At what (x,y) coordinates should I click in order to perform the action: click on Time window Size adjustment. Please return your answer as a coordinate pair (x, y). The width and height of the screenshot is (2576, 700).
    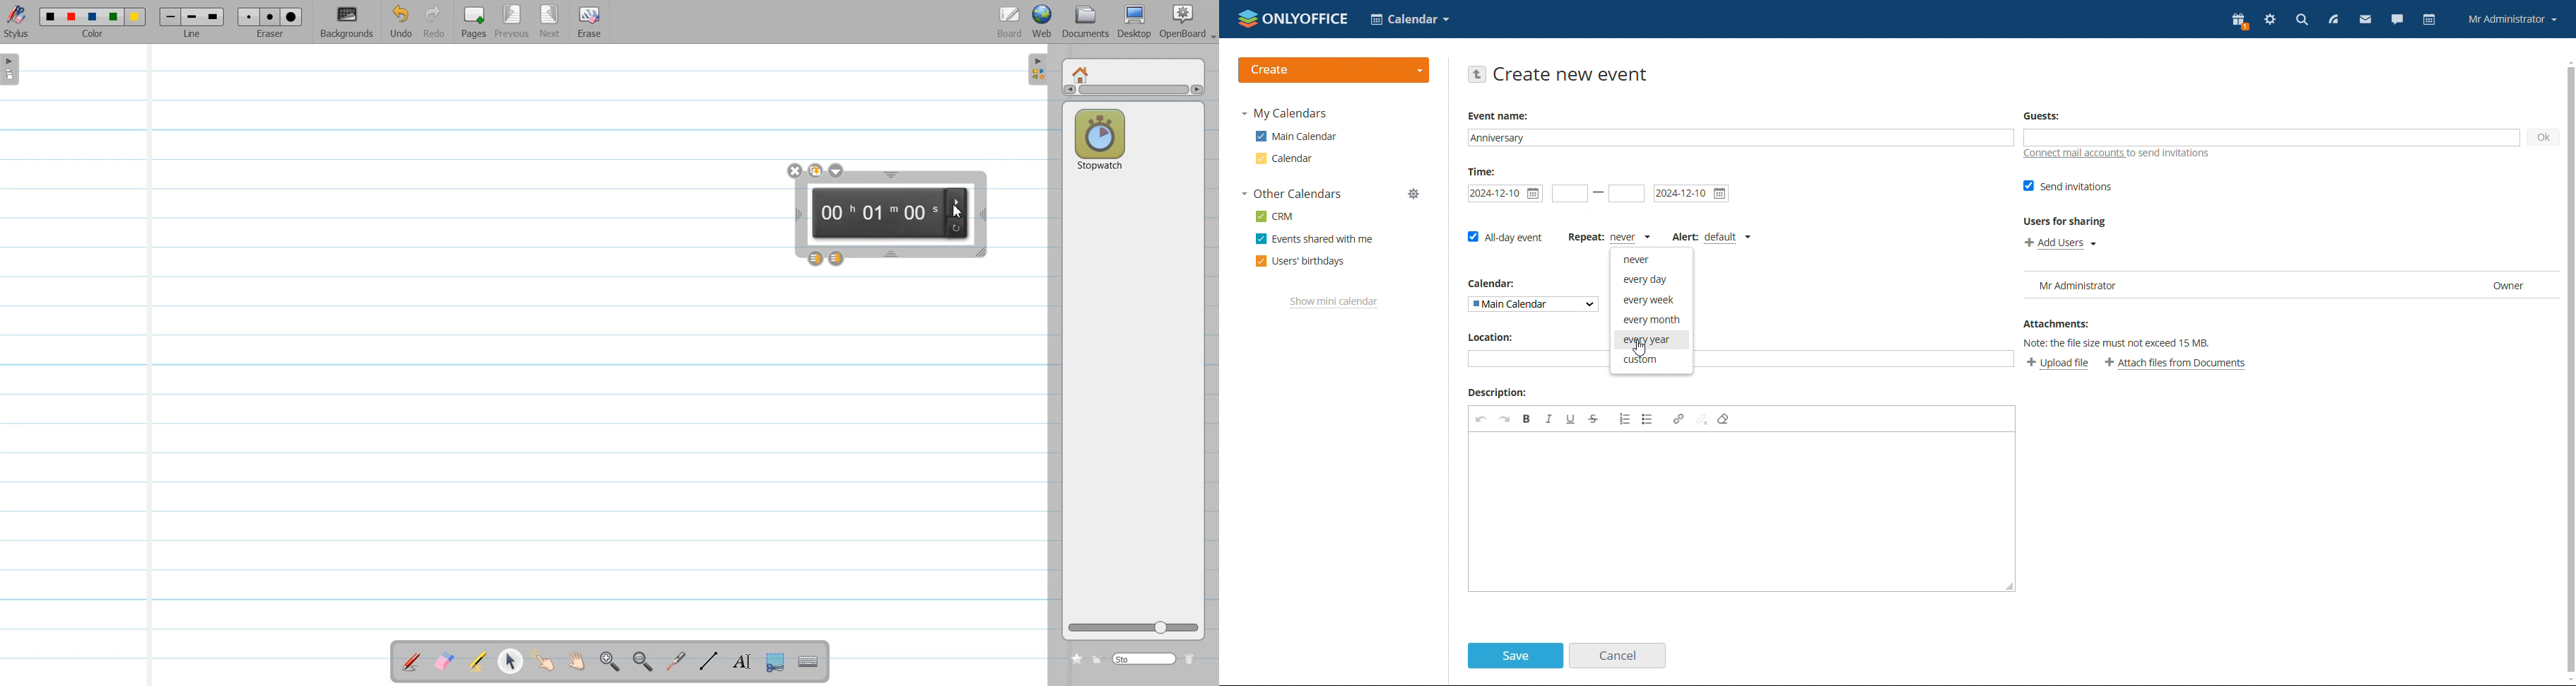
    Looking at the image, I should click on (982, 253).